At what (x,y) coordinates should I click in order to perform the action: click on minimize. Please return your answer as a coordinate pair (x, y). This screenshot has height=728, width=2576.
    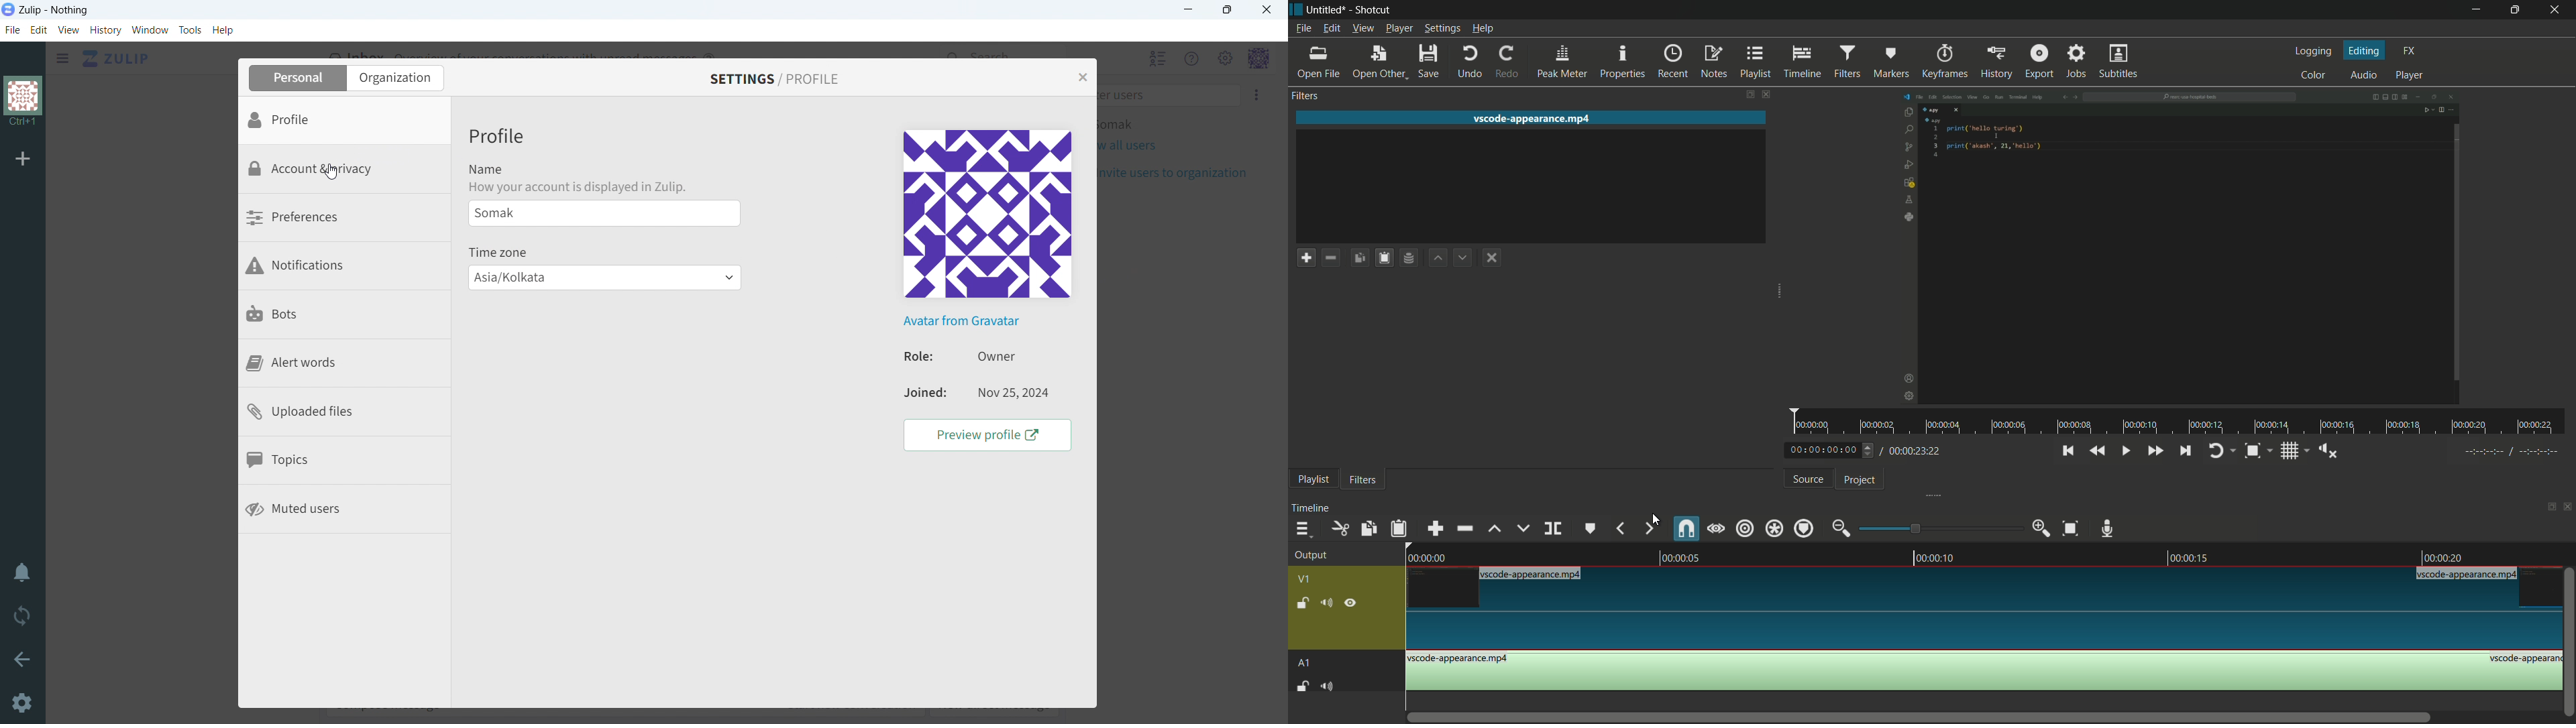
    Looking at the image, I should click on (1189, 10).